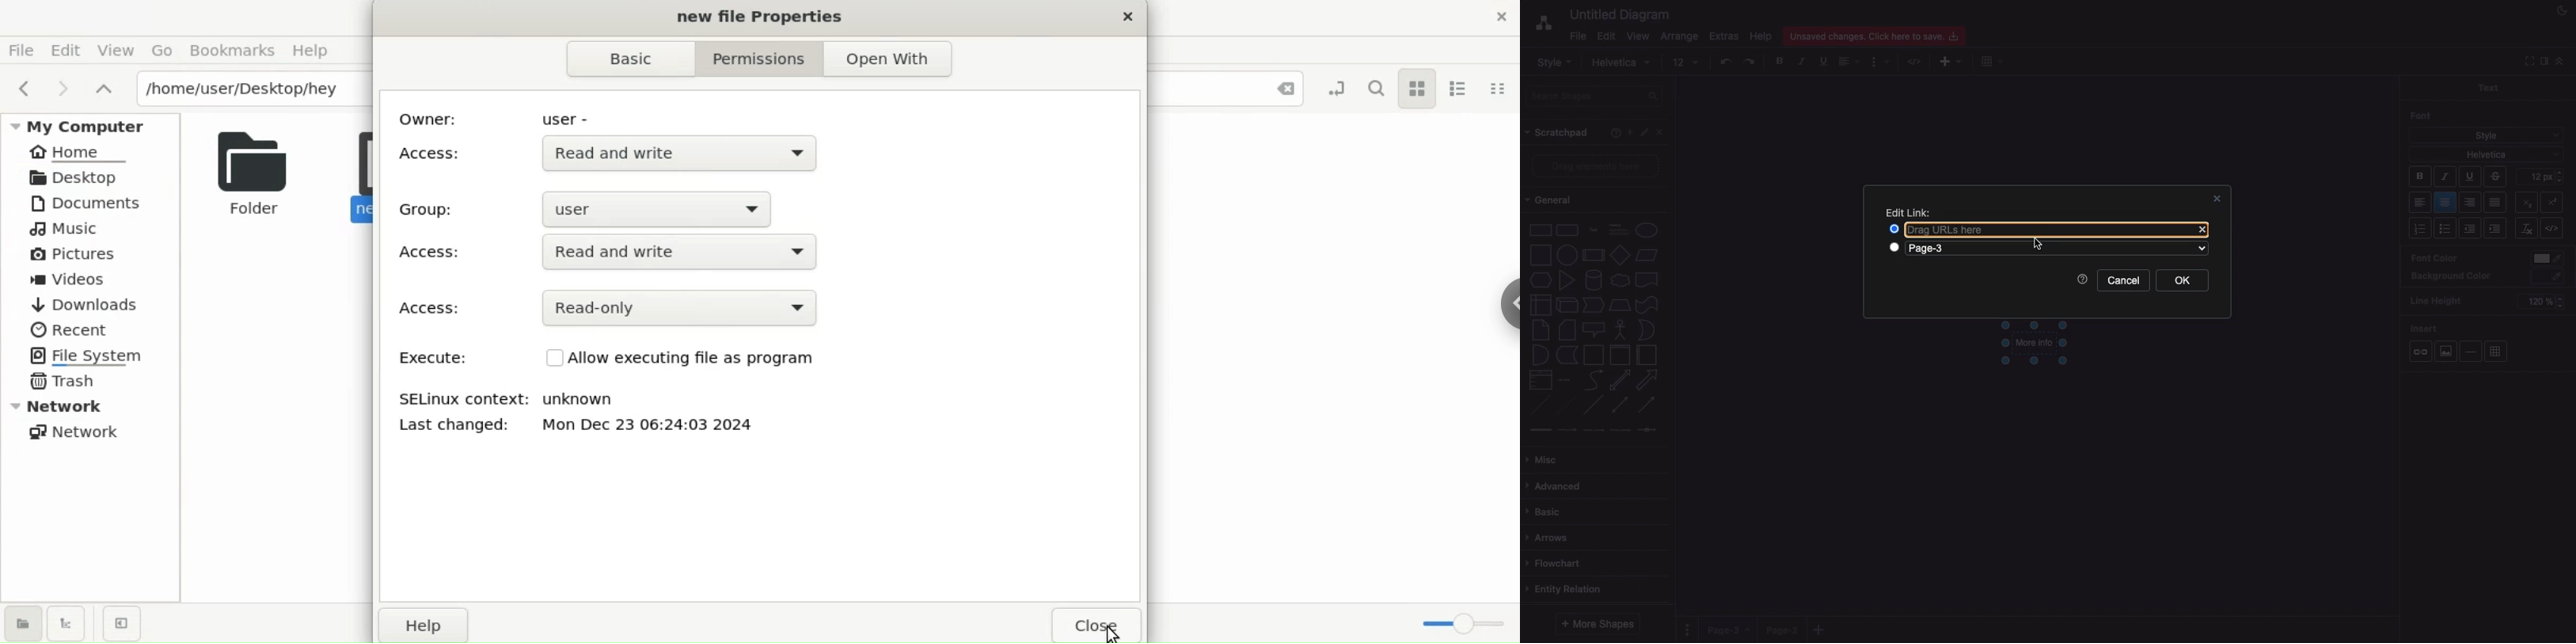 This screenshot has width=2576, height=644. What do you see at coordinates (1620, 355) in the screenshot?
I see `vertical container` at bounding box center [1620, 355].